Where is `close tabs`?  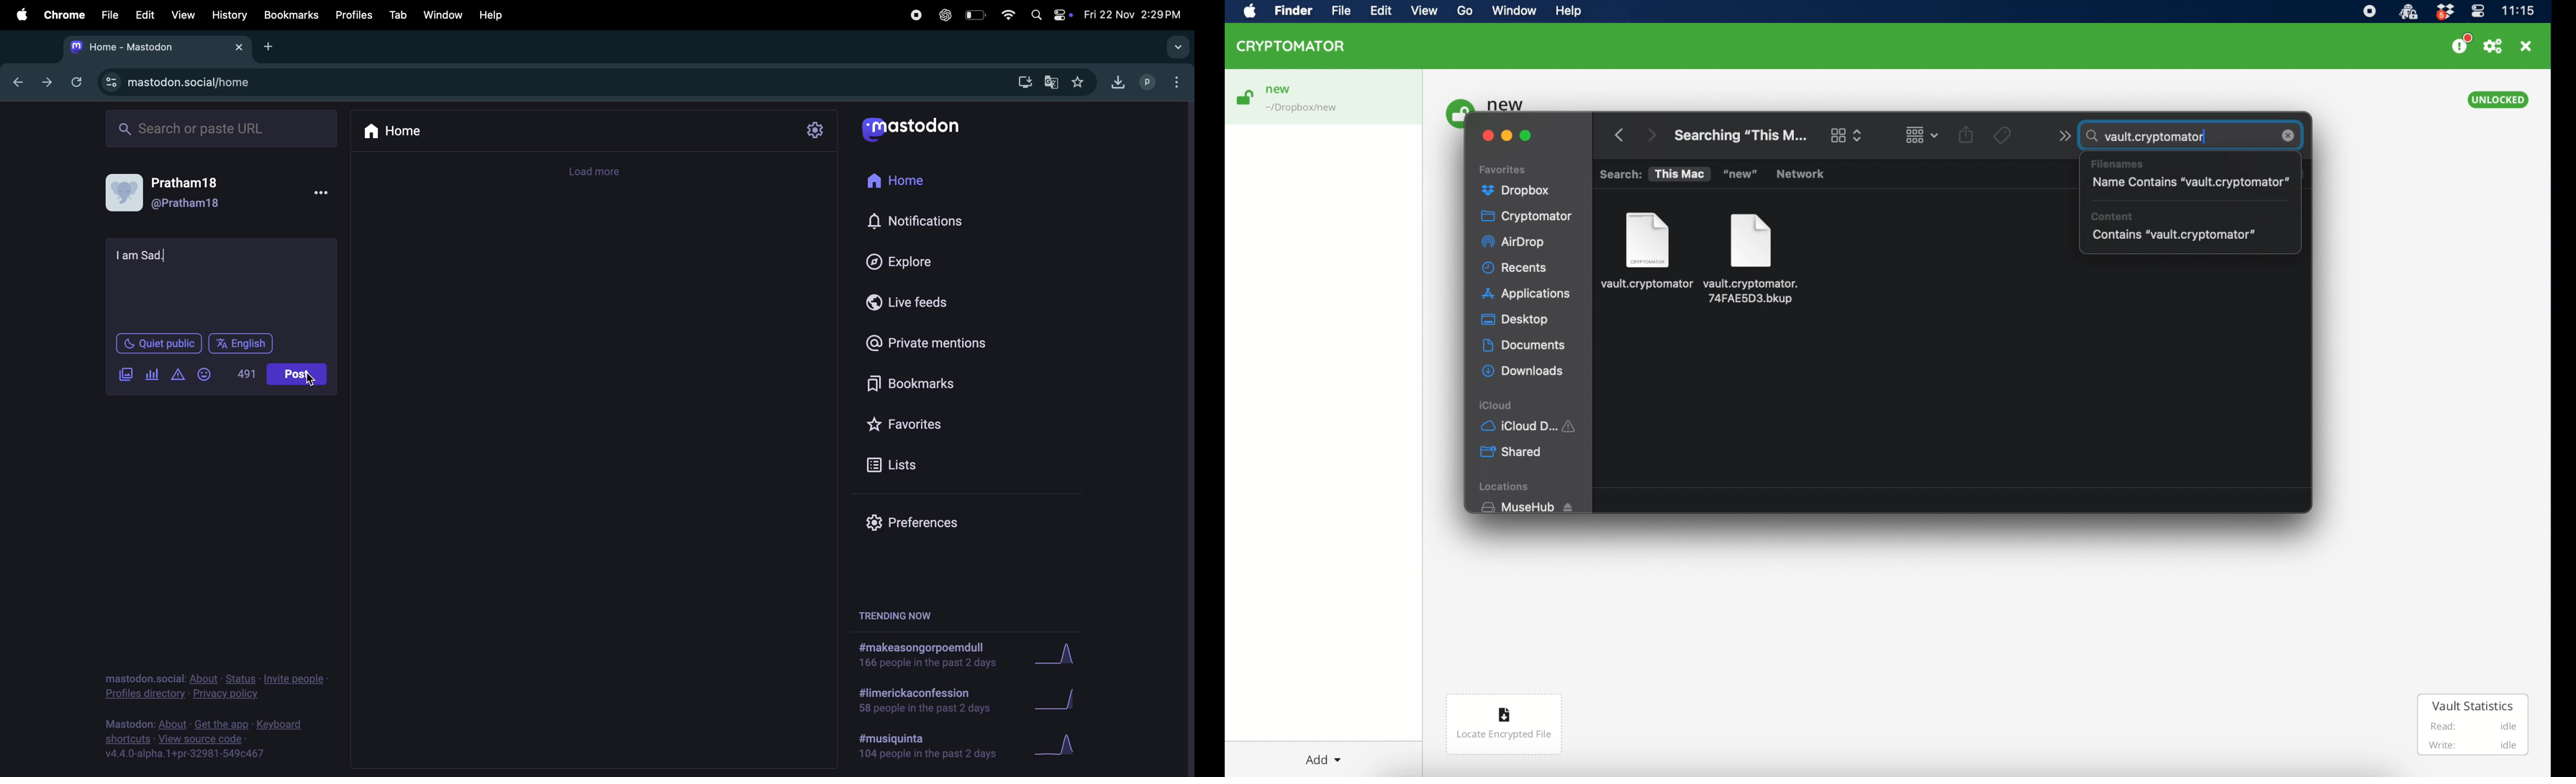 close tabs is located at coordinates (243, 49).